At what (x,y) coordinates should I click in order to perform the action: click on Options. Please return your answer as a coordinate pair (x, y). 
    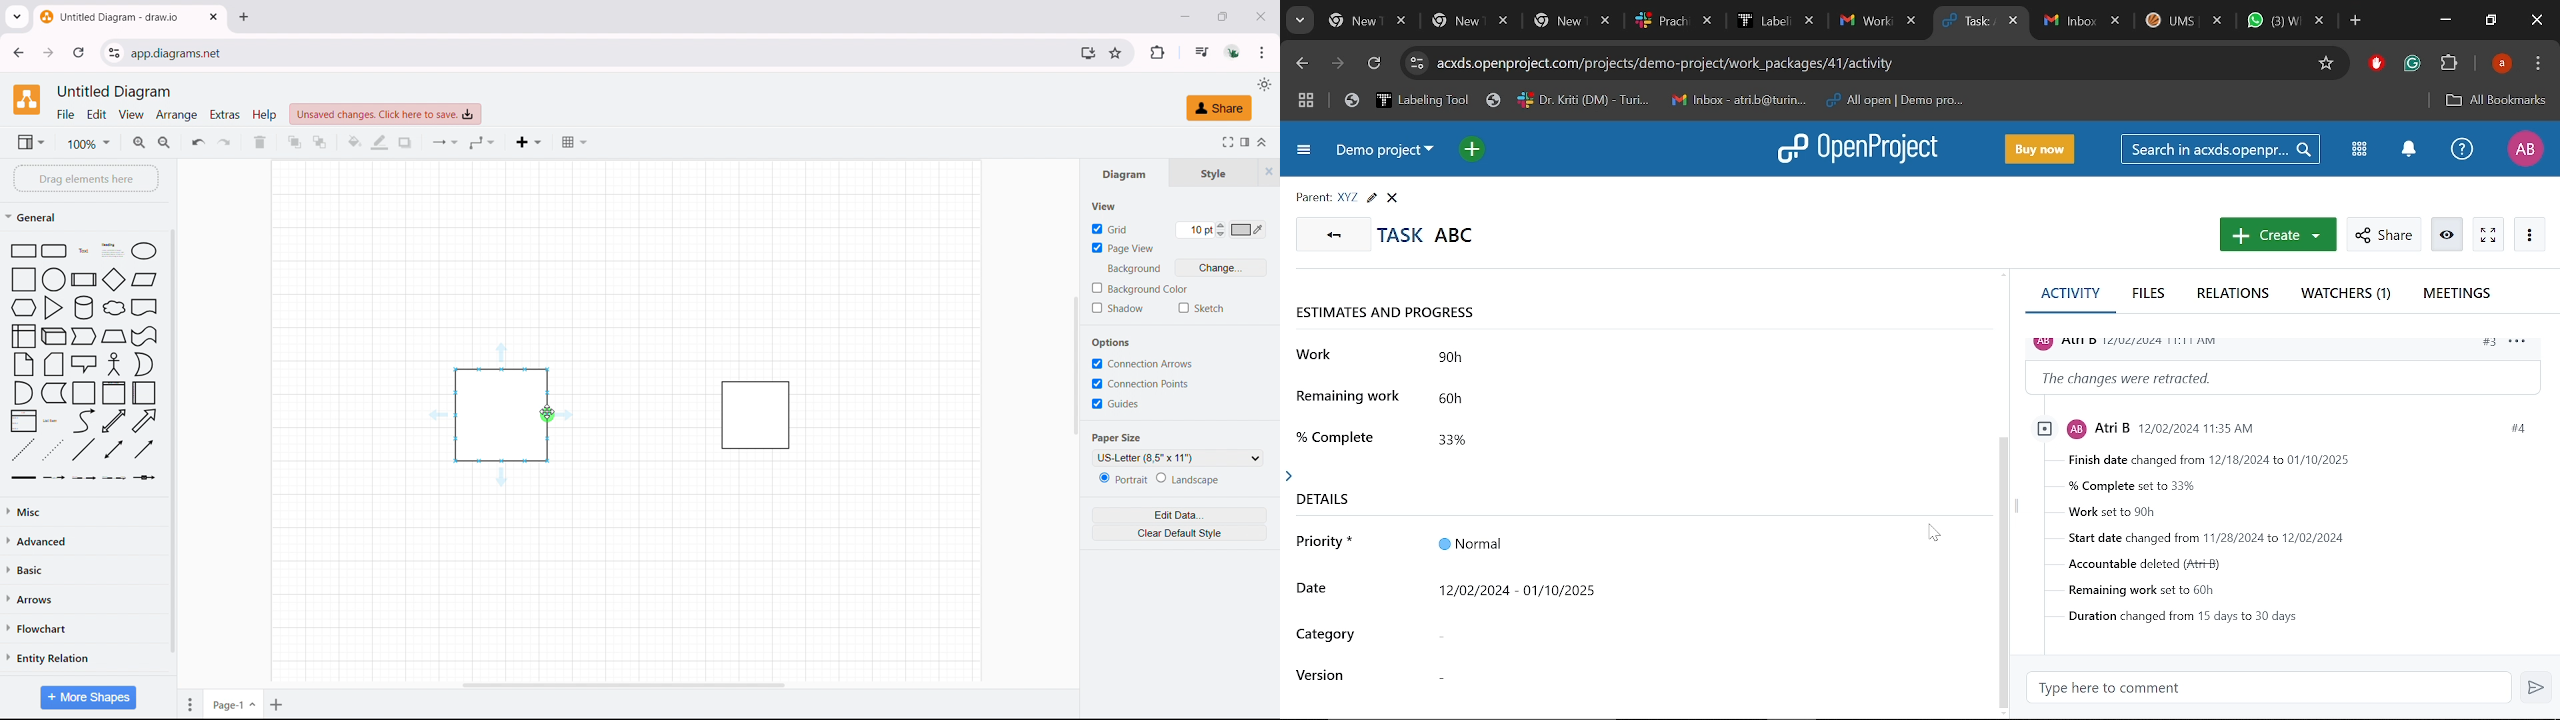
    Looking at the image, I should click on (1107, 343).